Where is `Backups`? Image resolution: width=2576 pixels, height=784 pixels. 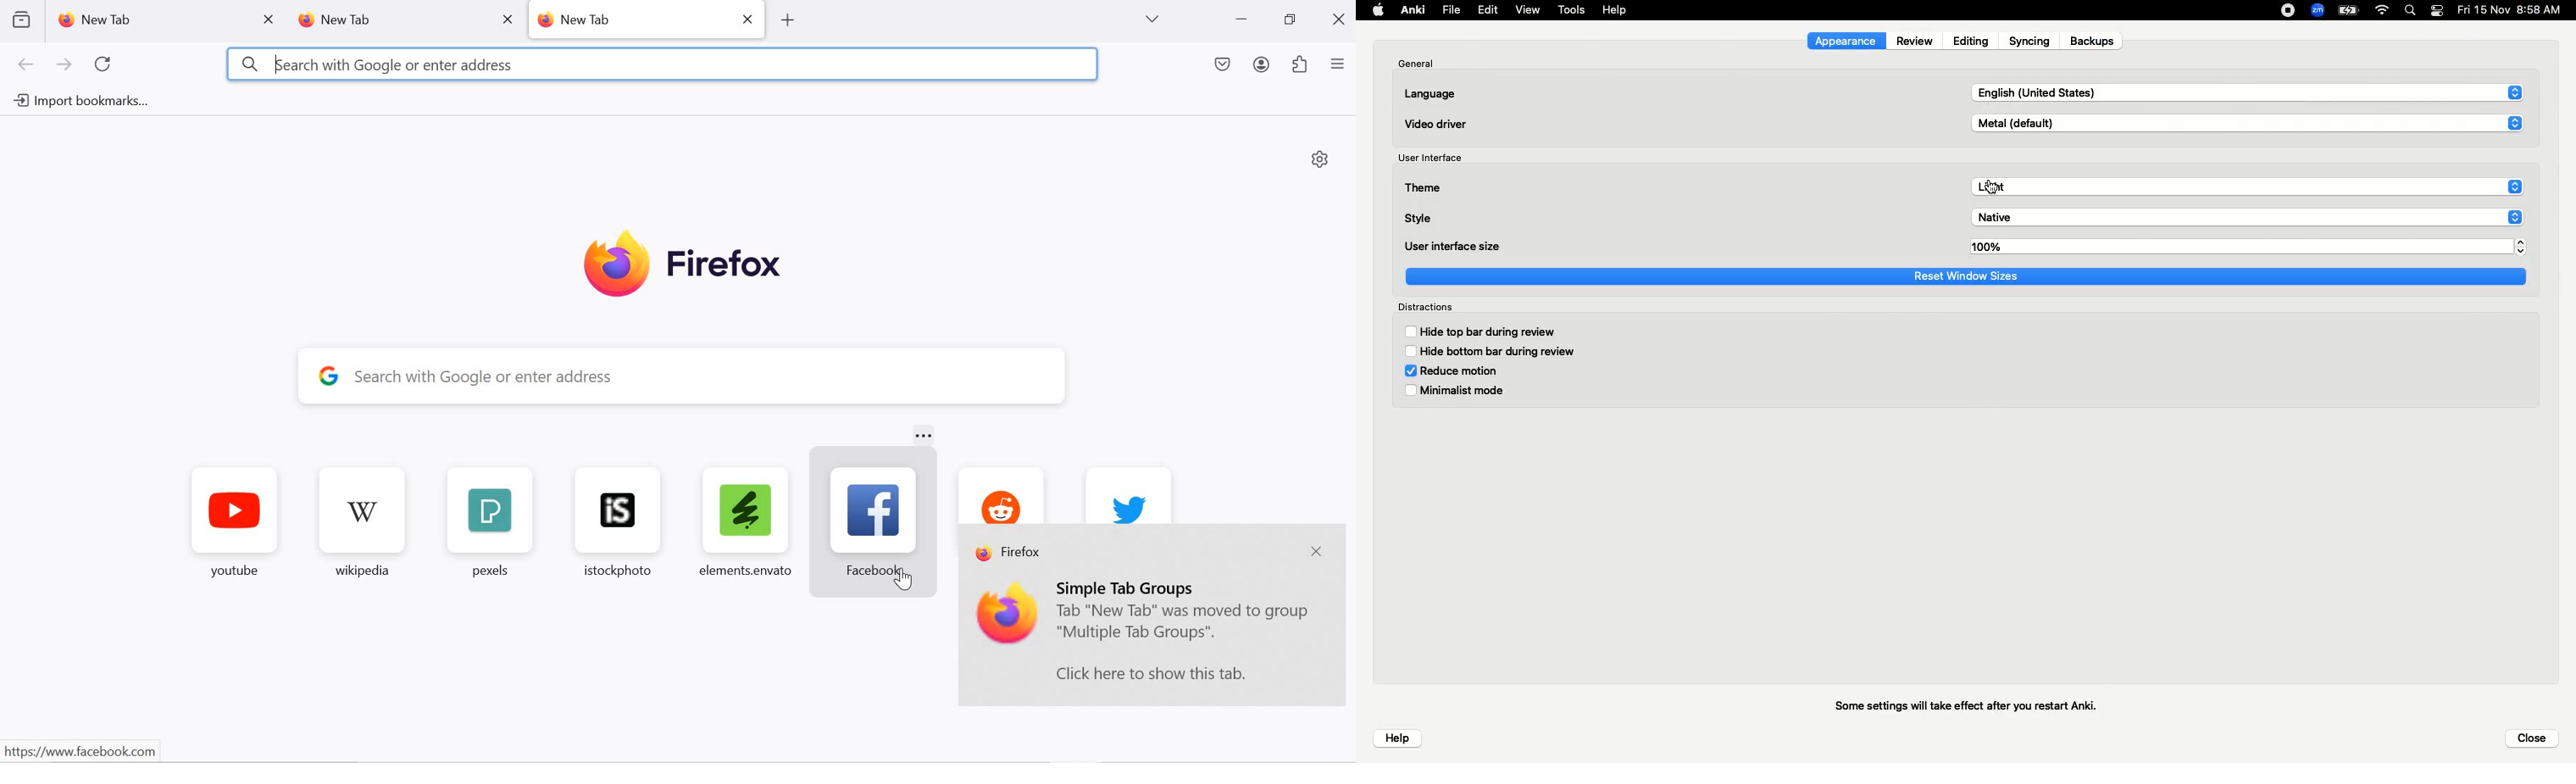
Backups is located at coordinates (2090, 41).